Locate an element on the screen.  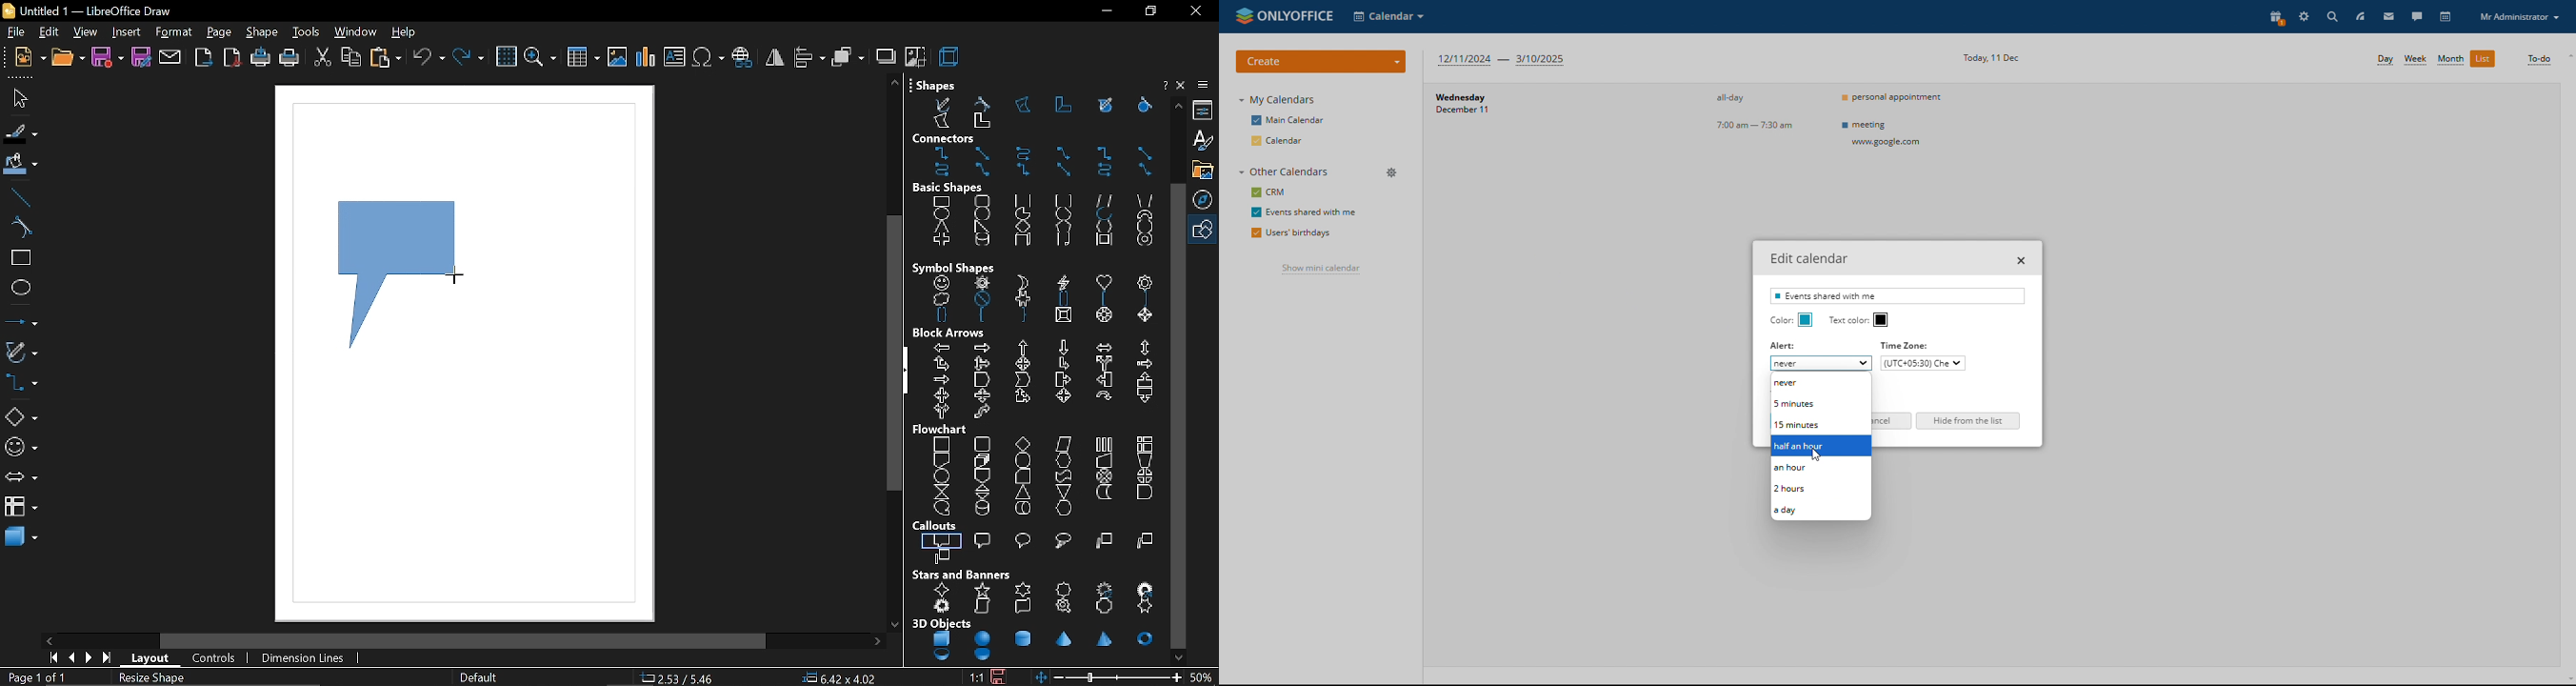
ext color: is located at coordinates (1849, 320).